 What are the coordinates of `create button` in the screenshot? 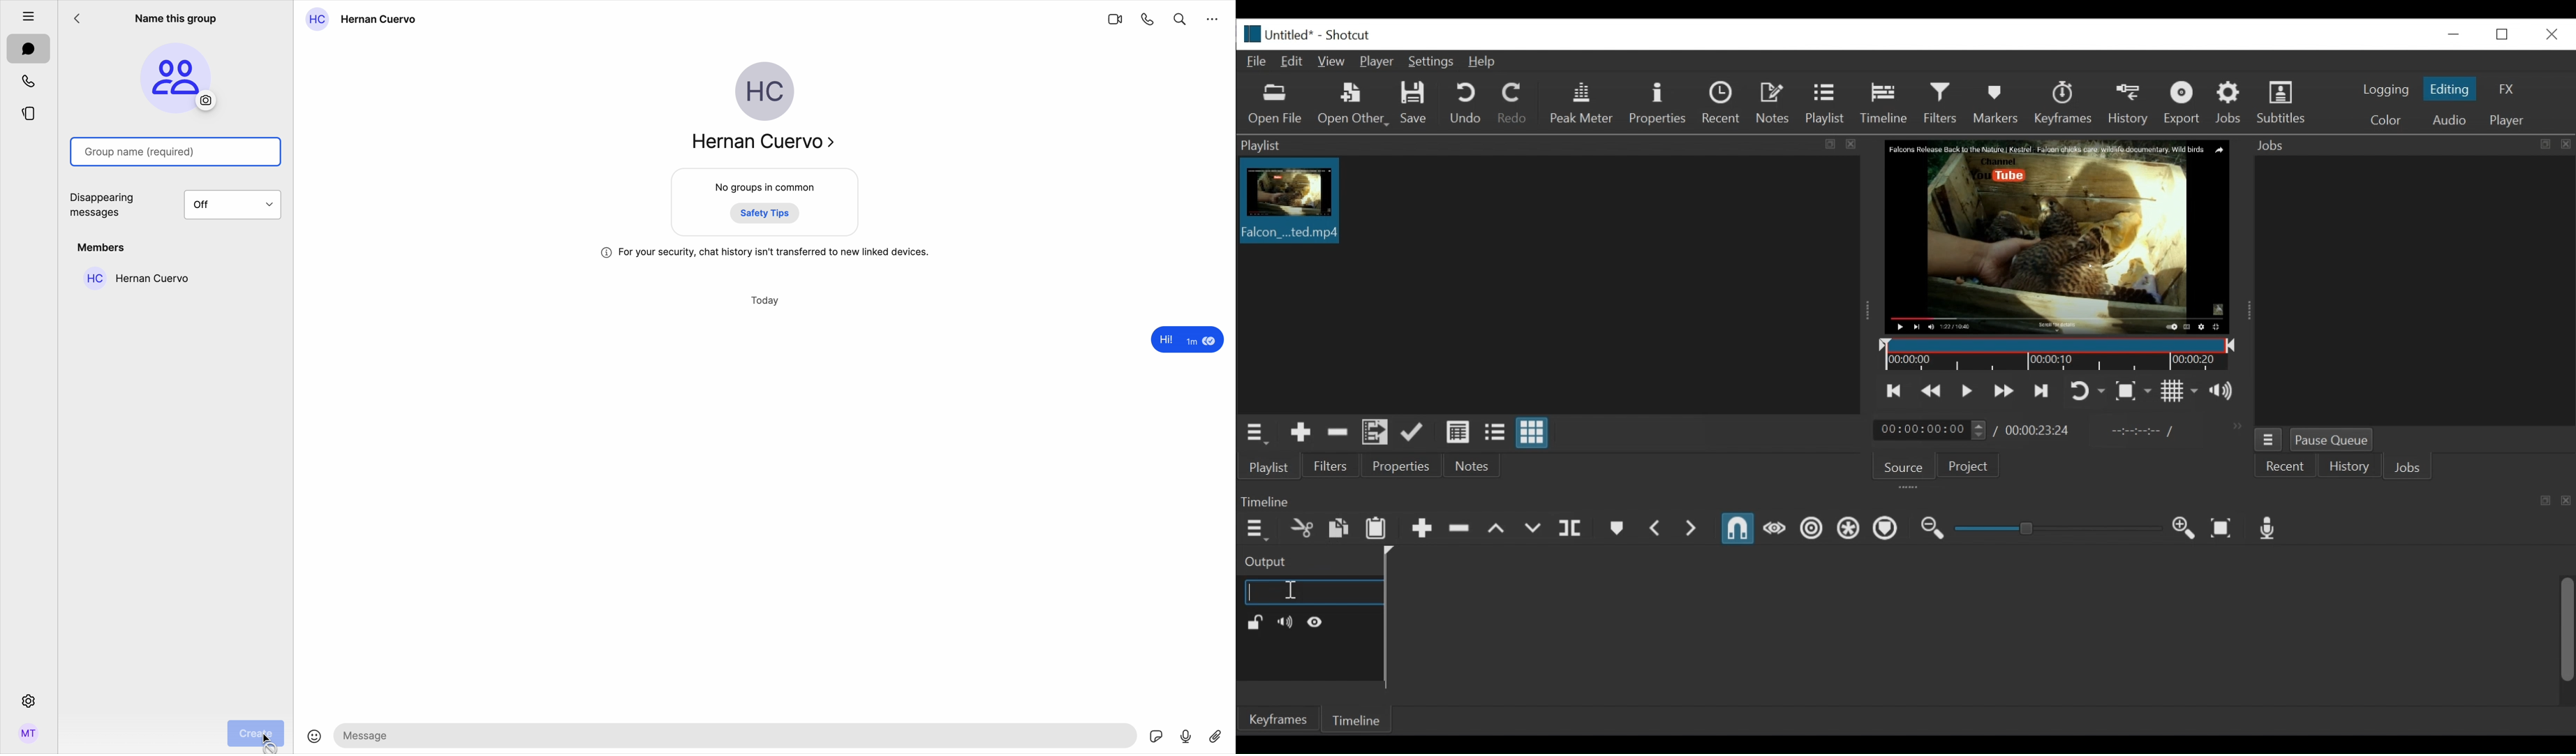 It's located at (255, 733).